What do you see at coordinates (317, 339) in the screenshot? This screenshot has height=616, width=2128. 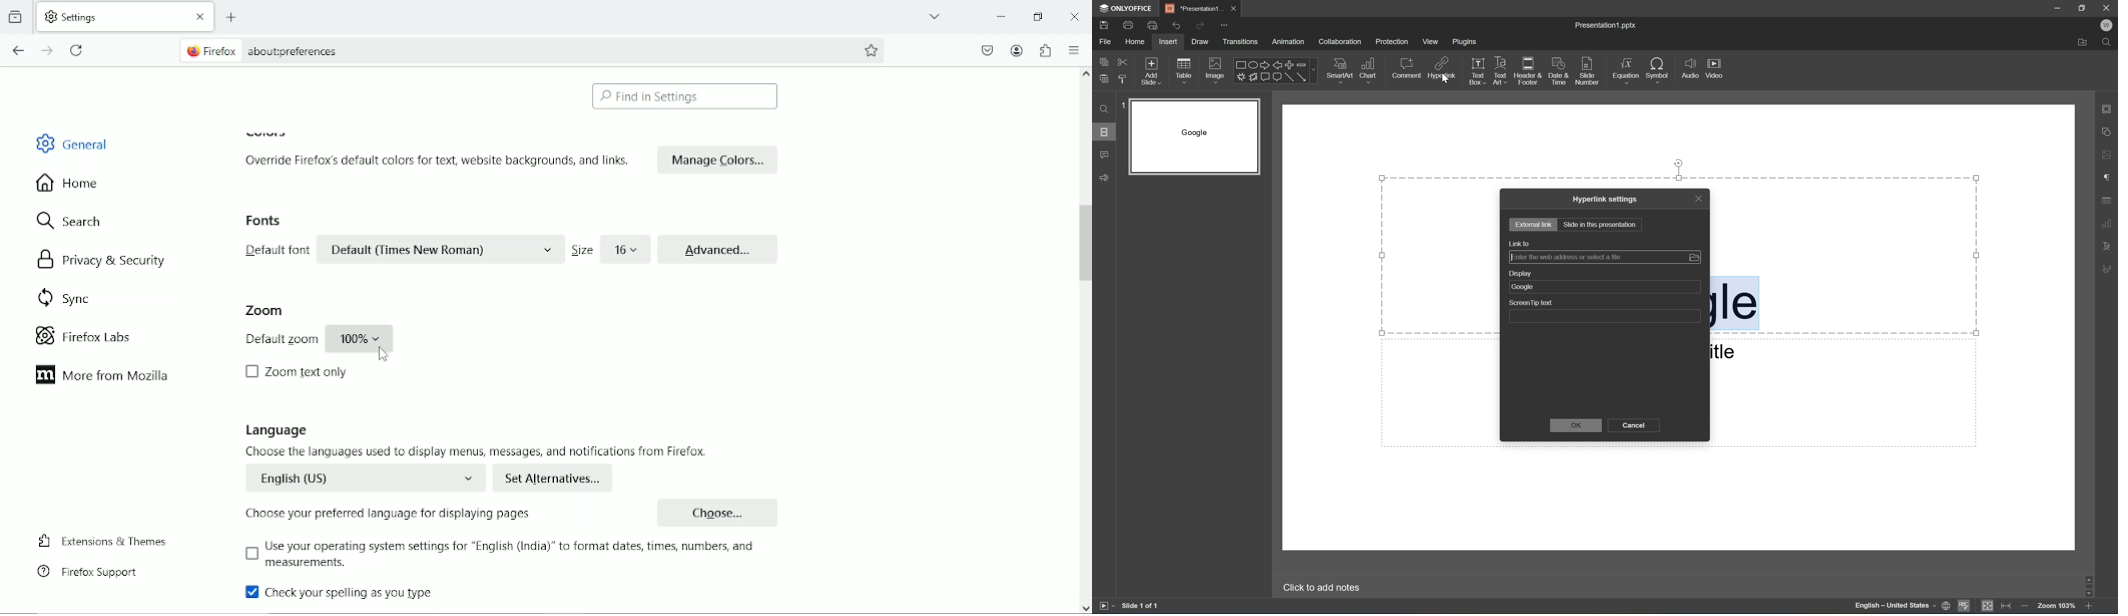 I see `Default zoom: 100%` at bounding box center [317, 339].